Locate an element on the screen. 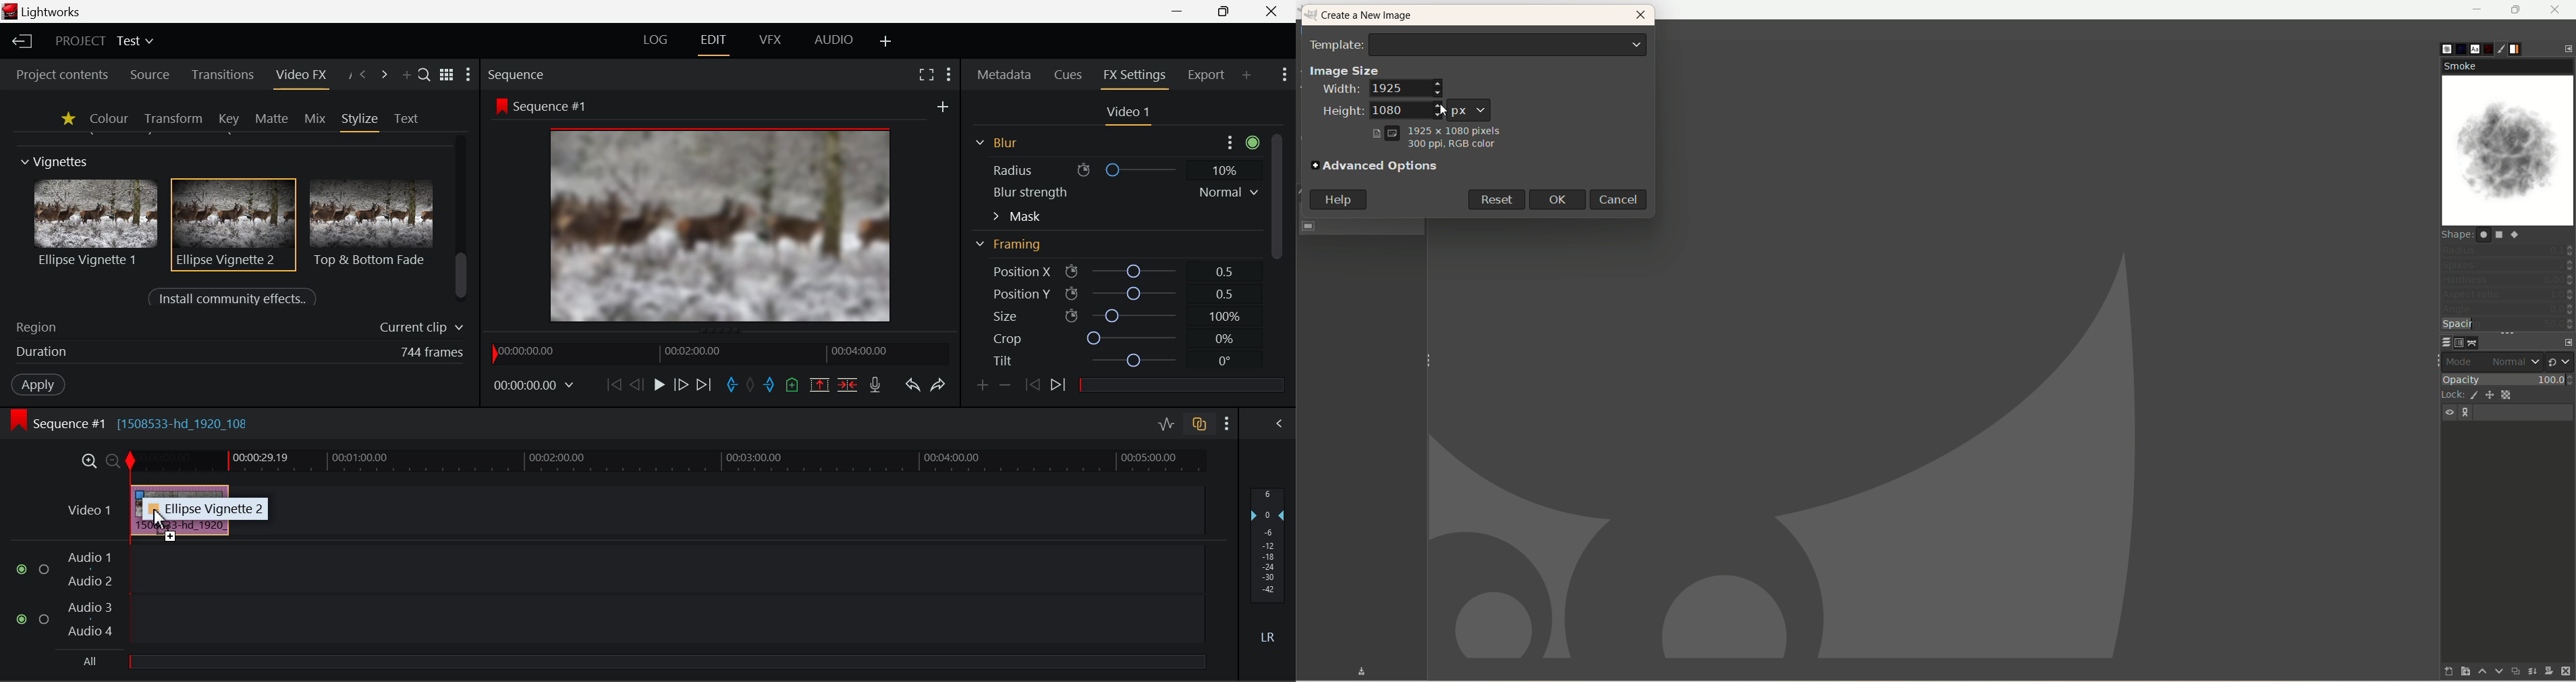 Image resolution: width=2576 pixels, height=700 pixels. Add Panel is located at coordinates (1247, 76).